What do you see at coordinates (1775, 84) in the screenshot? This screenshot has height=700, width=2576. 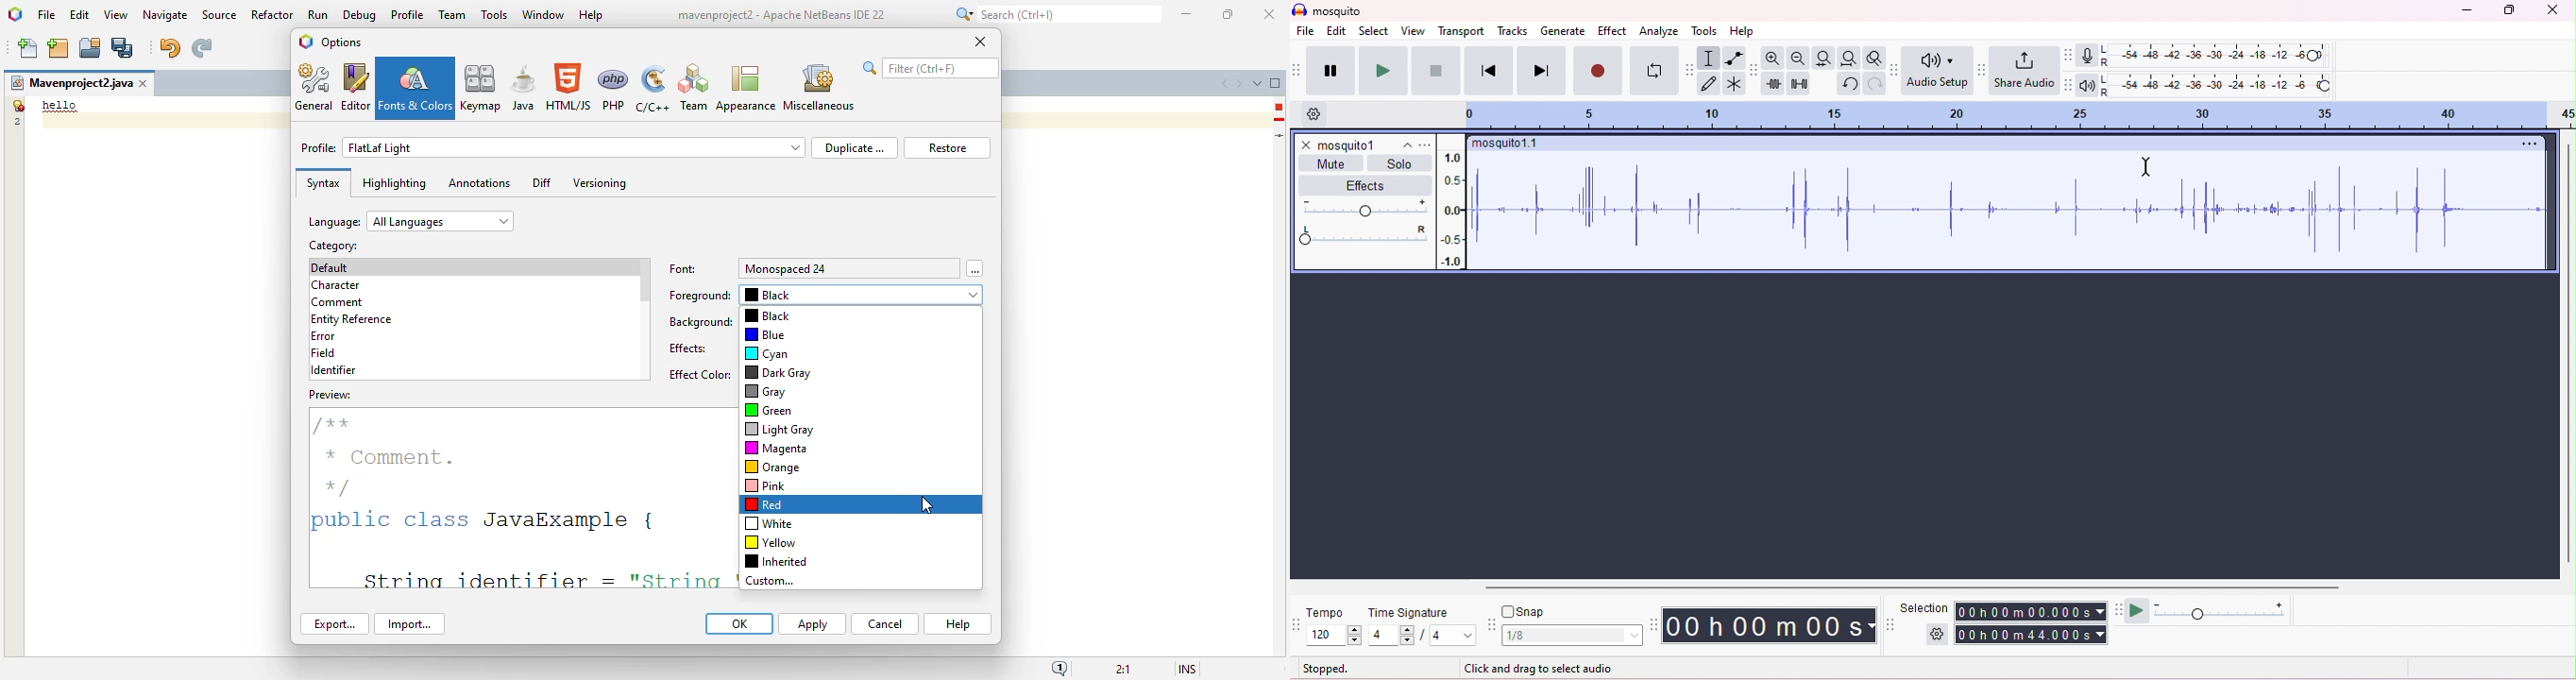 I see `trim outside selection` at bounding box center [1775, 84].